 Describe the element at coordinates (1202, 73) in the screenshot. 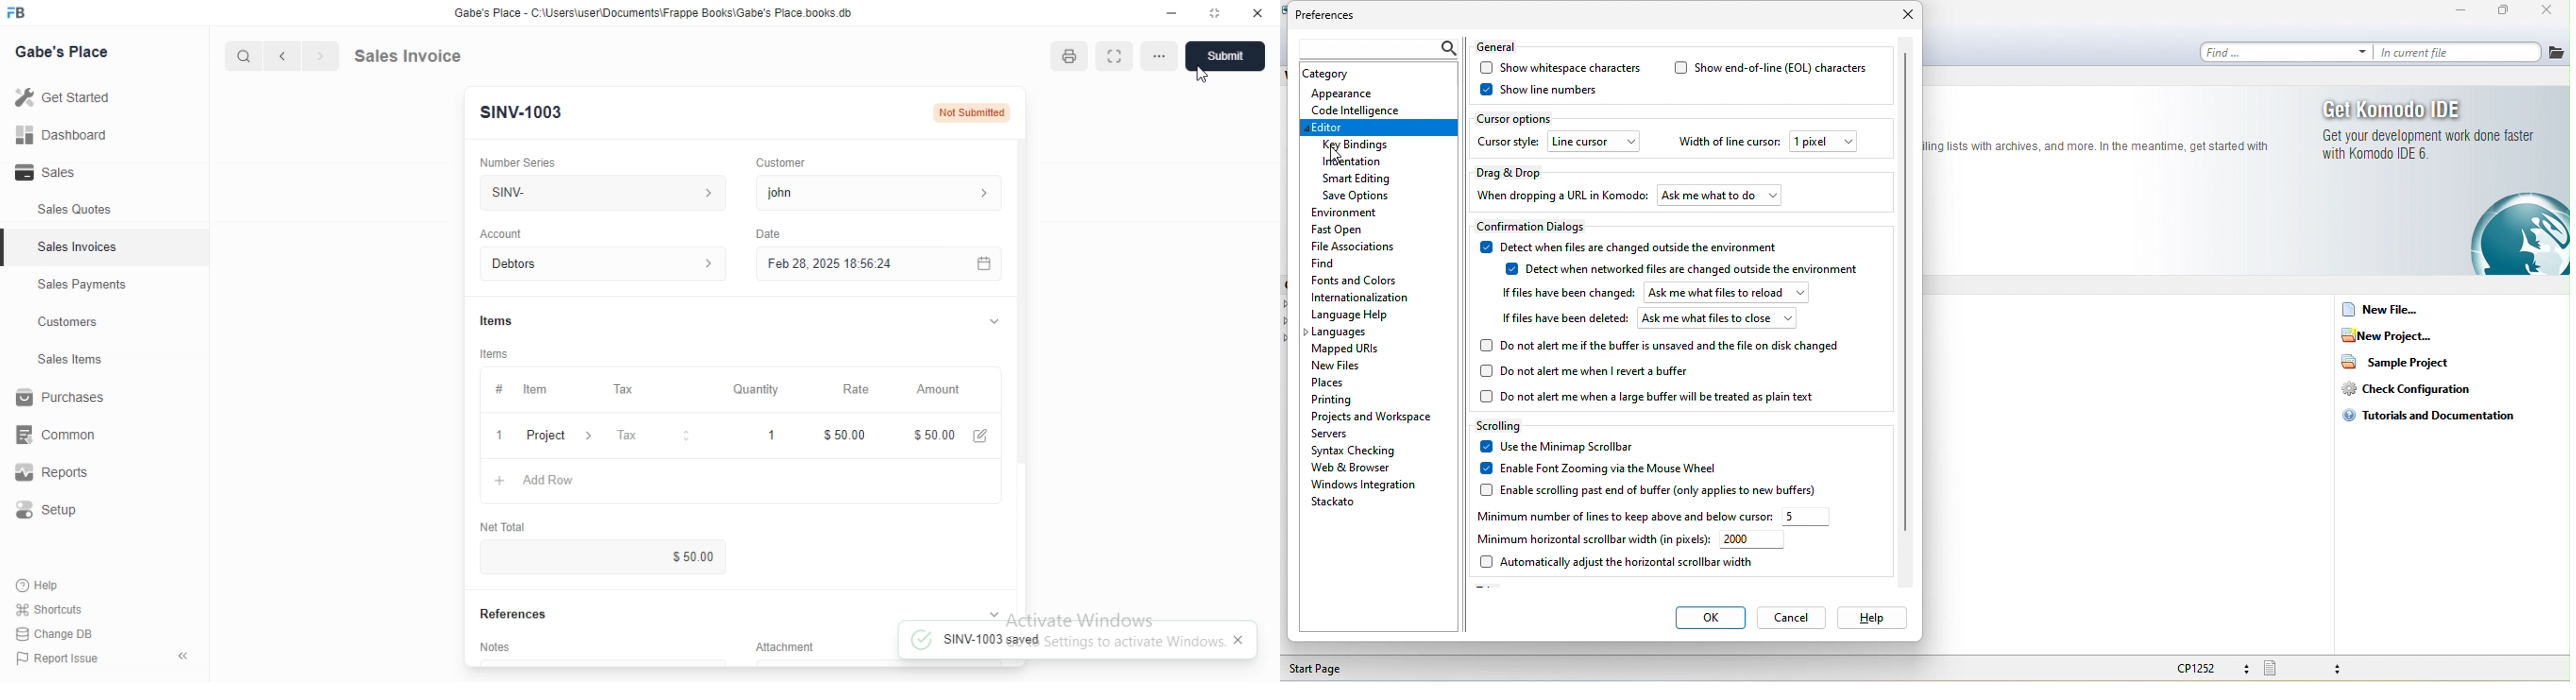

I see `cursor` at that location.